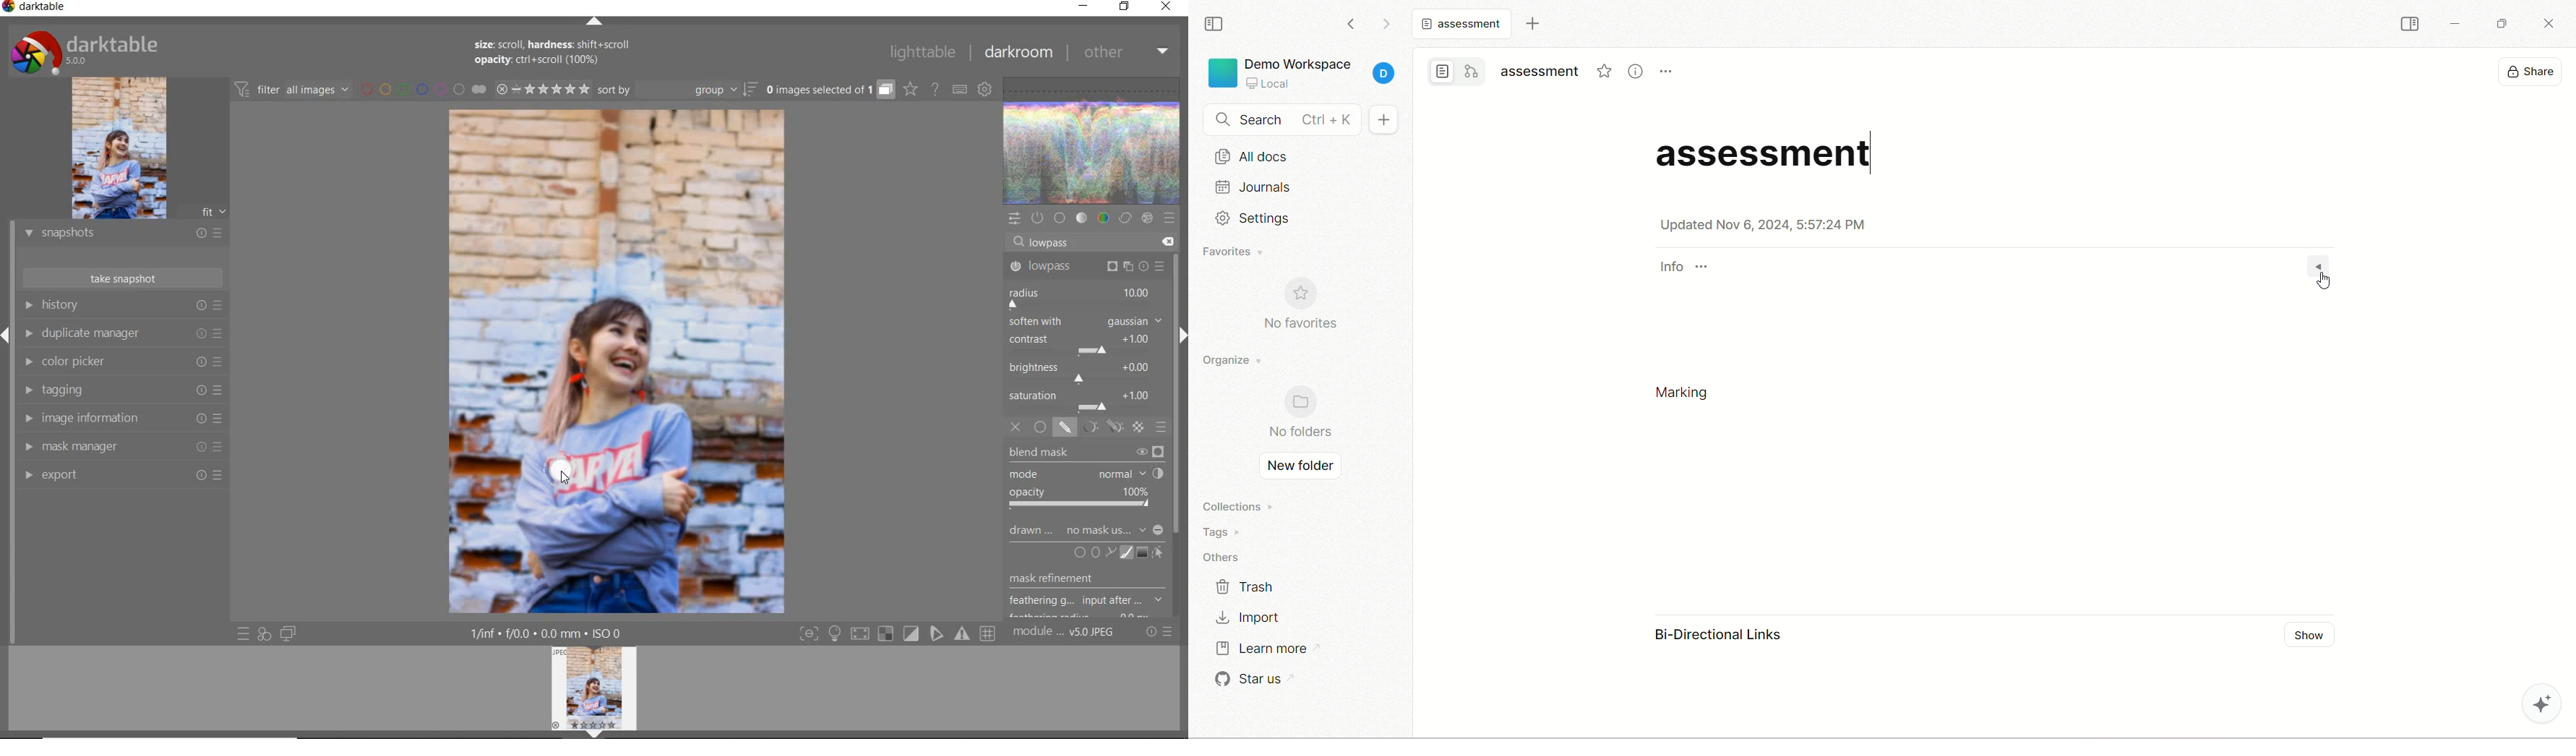  What do you see at coordinates (1165, 241) in the screenshot?
I see `delete` at bounding box center [1165, 241].